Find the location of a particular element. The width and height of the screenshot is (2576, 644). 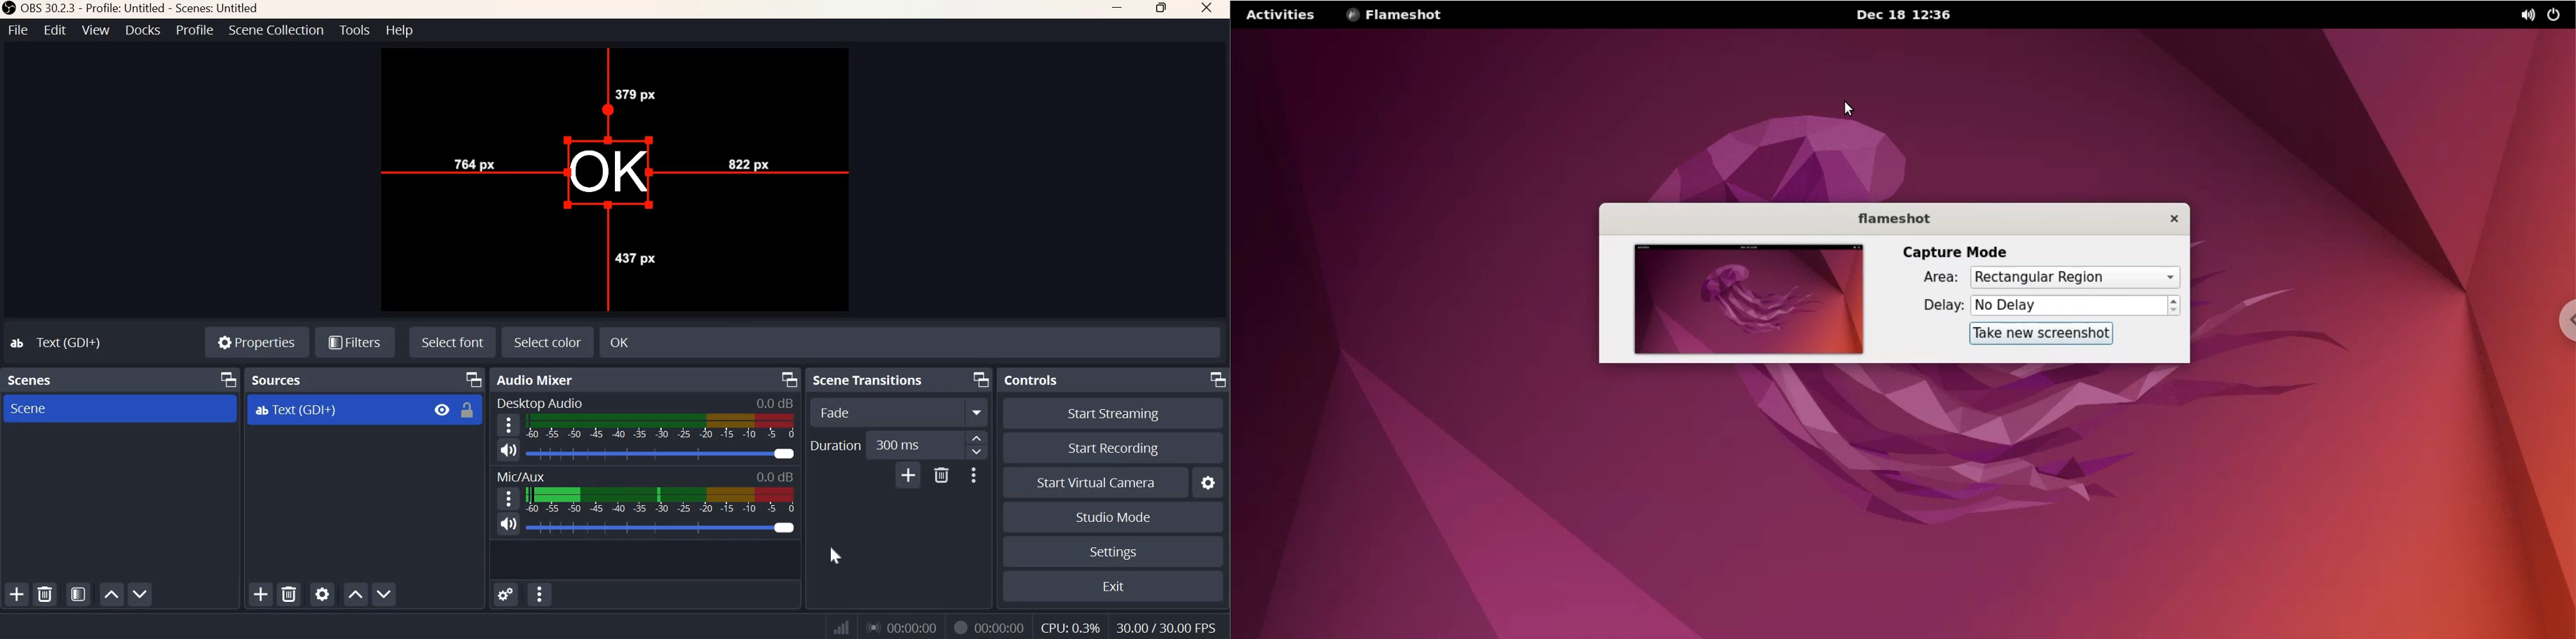

Open scene filters is located at coordinates (78, 594).